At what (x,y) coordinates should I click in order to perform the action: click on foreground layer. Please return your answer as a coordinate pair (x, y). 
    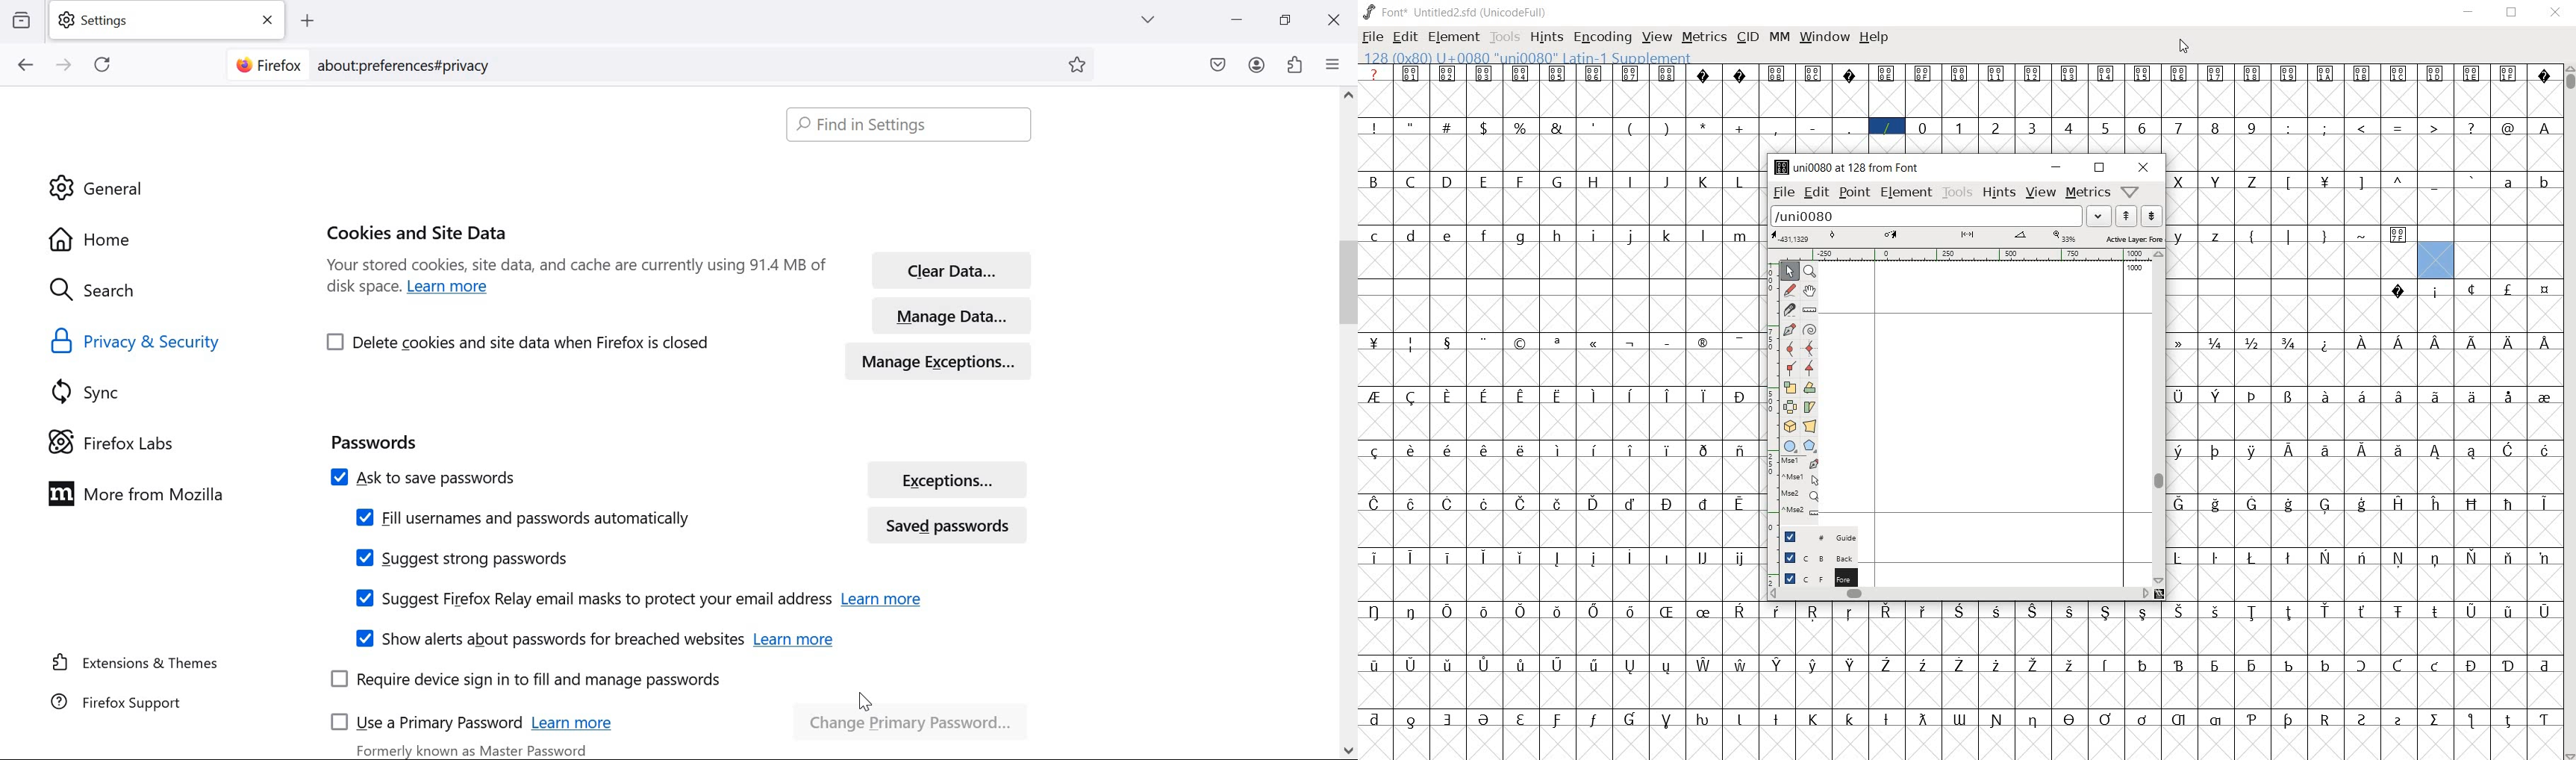
    Looking at the image, I should click on (1811, 576).